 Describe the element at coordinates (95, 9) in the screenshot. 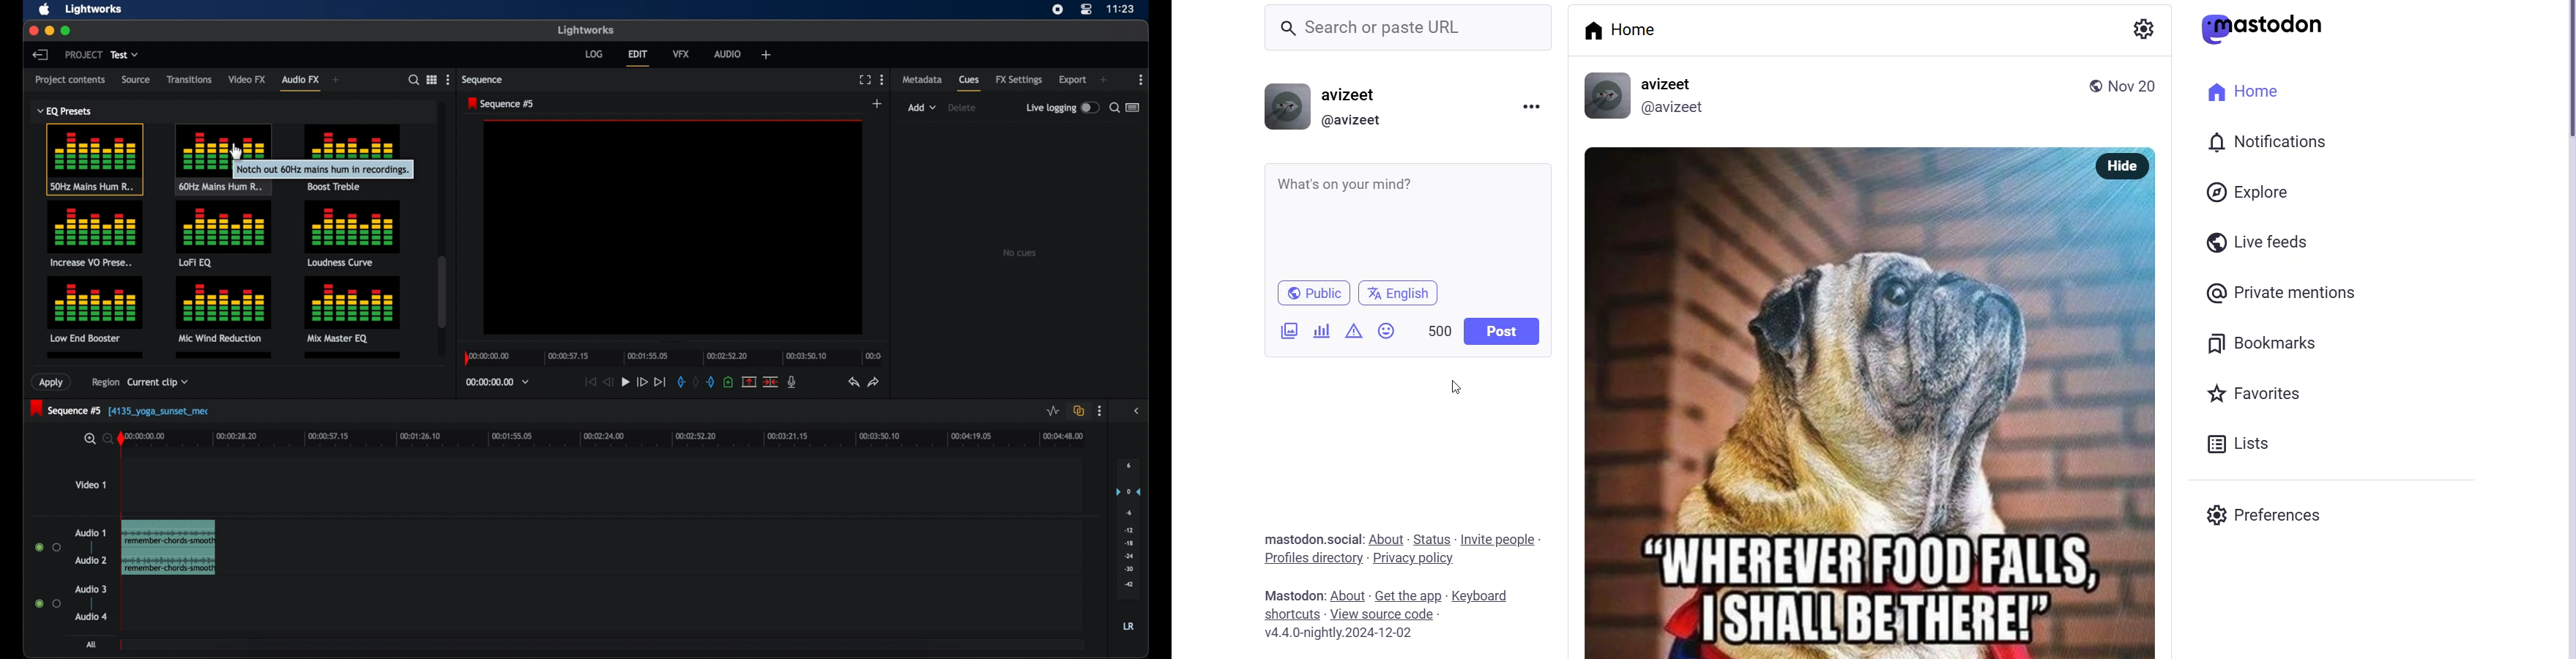

I see `lightworks` at that location.